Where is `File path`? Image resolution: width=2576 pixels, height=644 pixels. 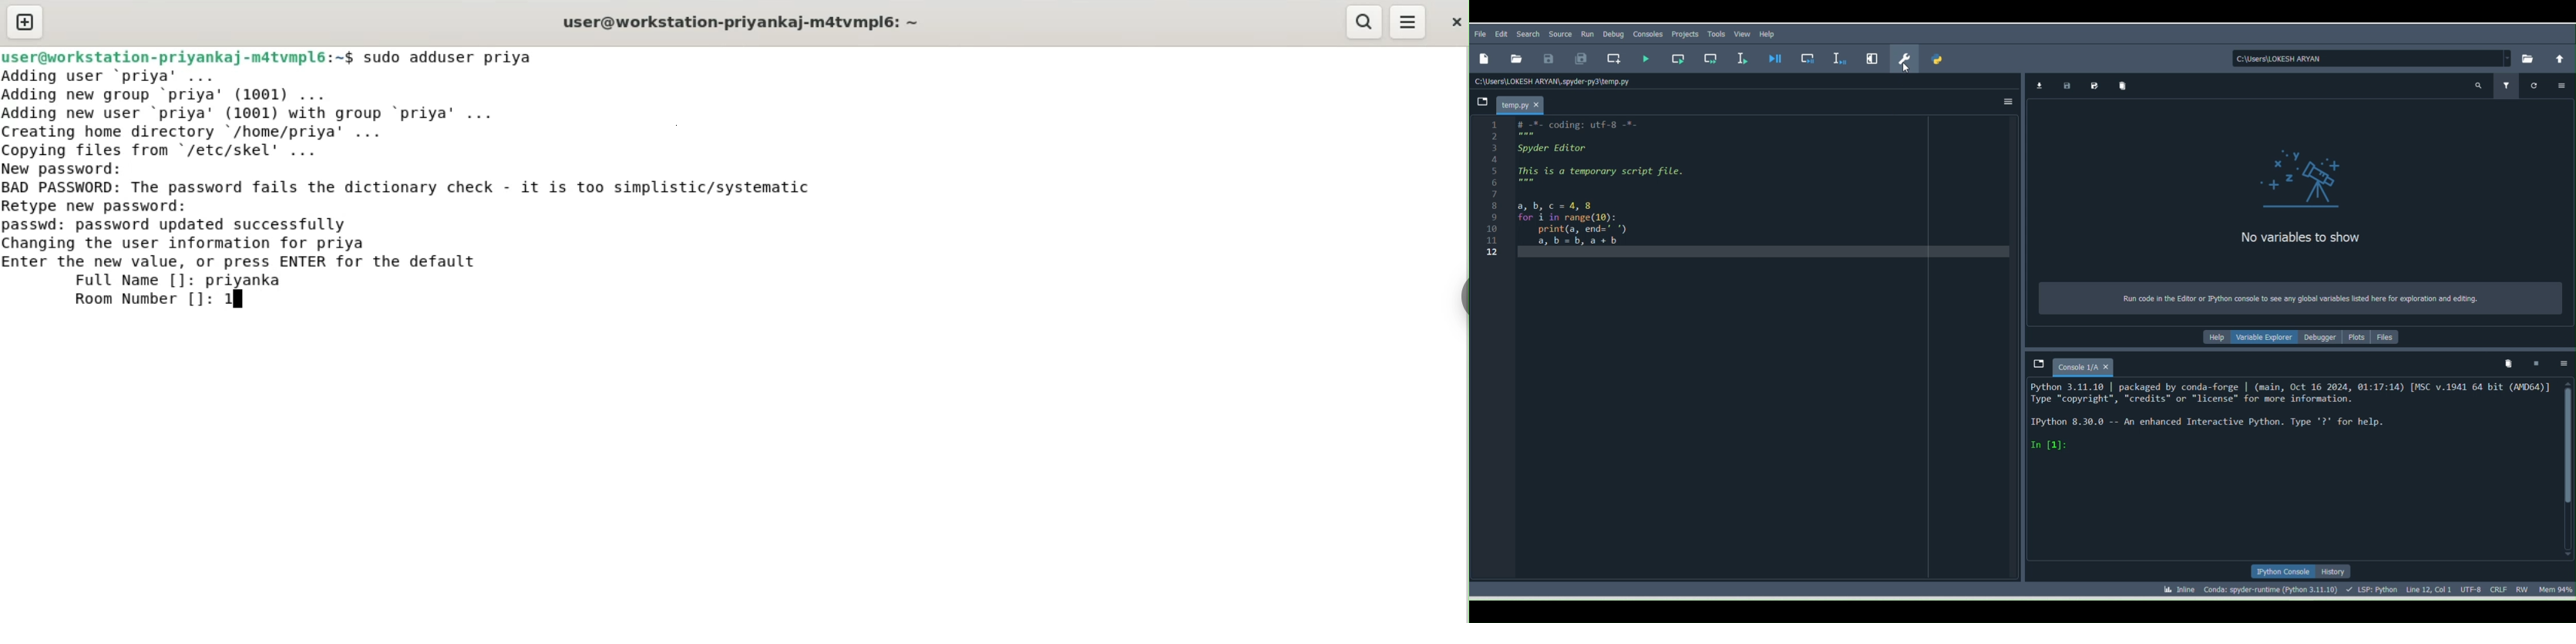
File path is located at coordinates (2373, 58).